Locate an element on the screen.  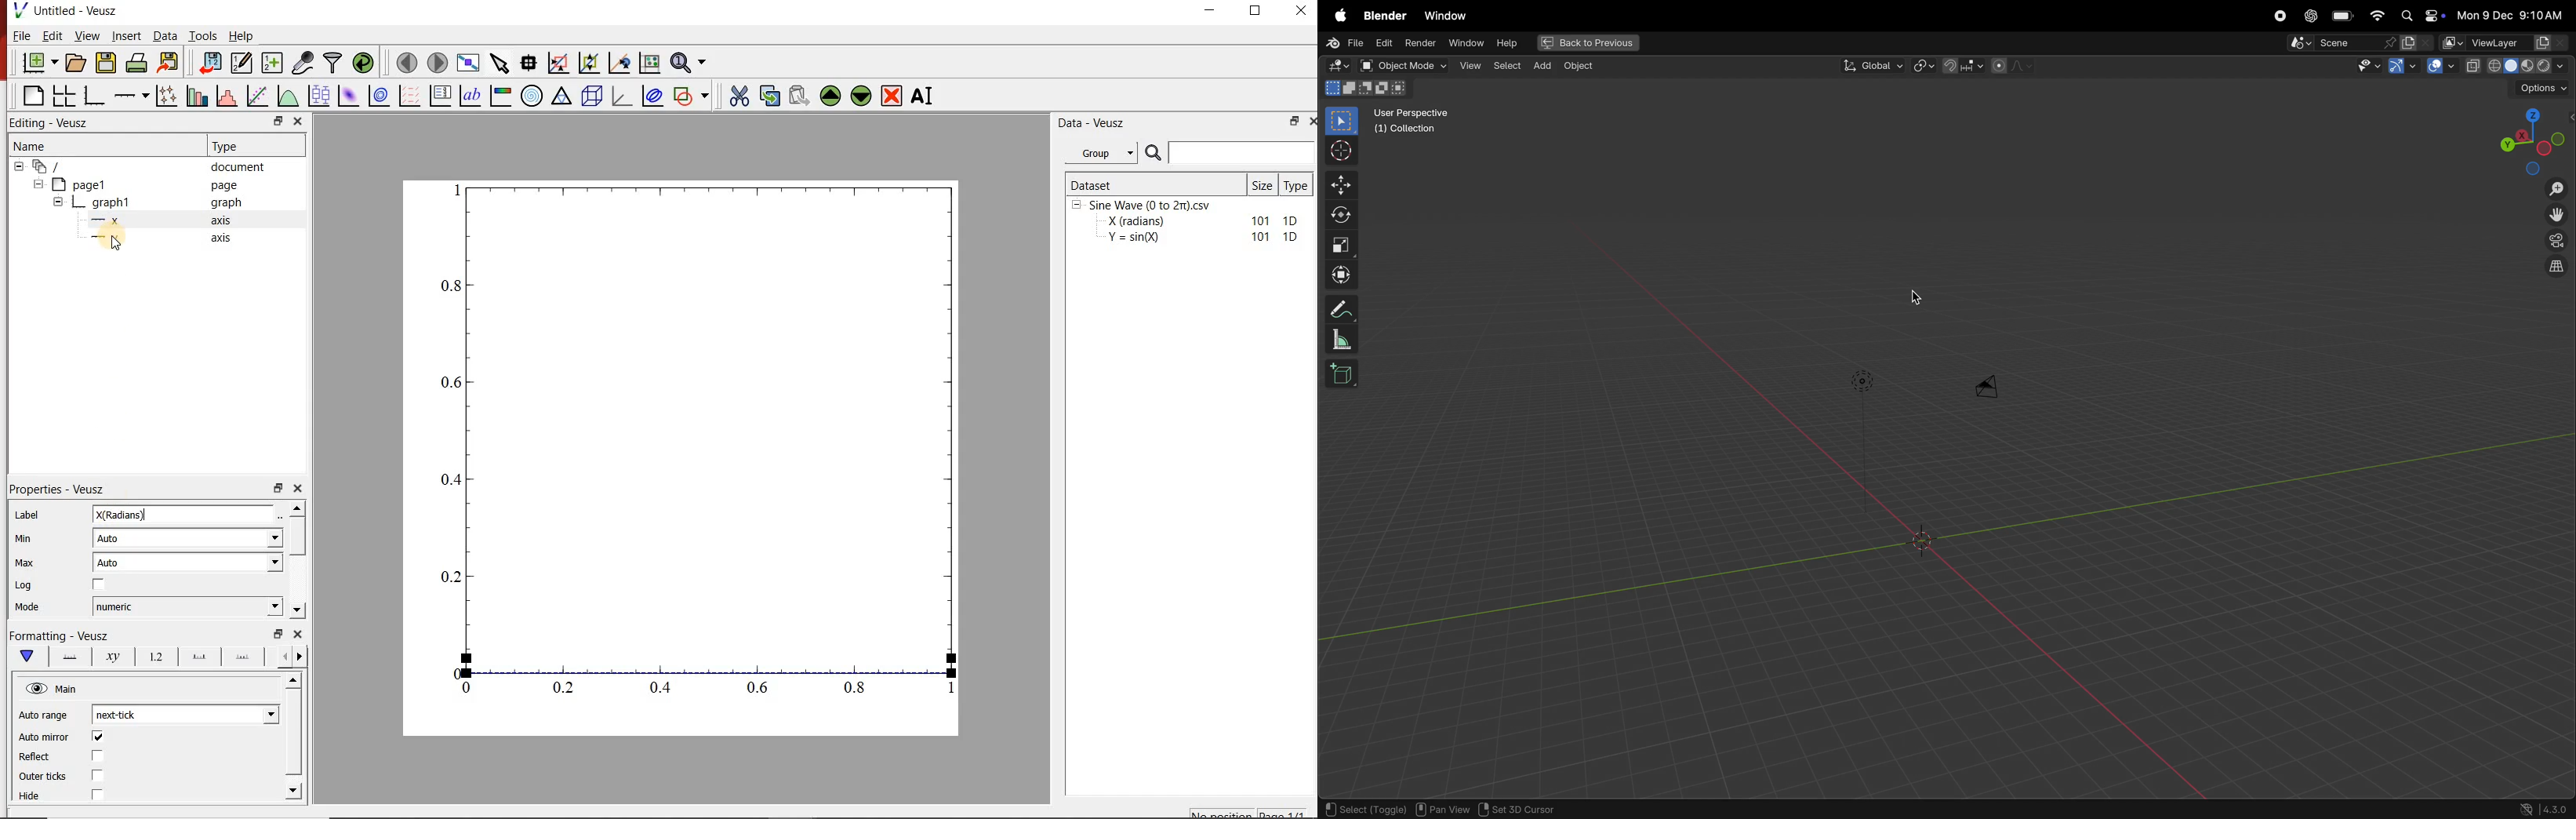
plot a vector field is located at coordinates (410, 95).